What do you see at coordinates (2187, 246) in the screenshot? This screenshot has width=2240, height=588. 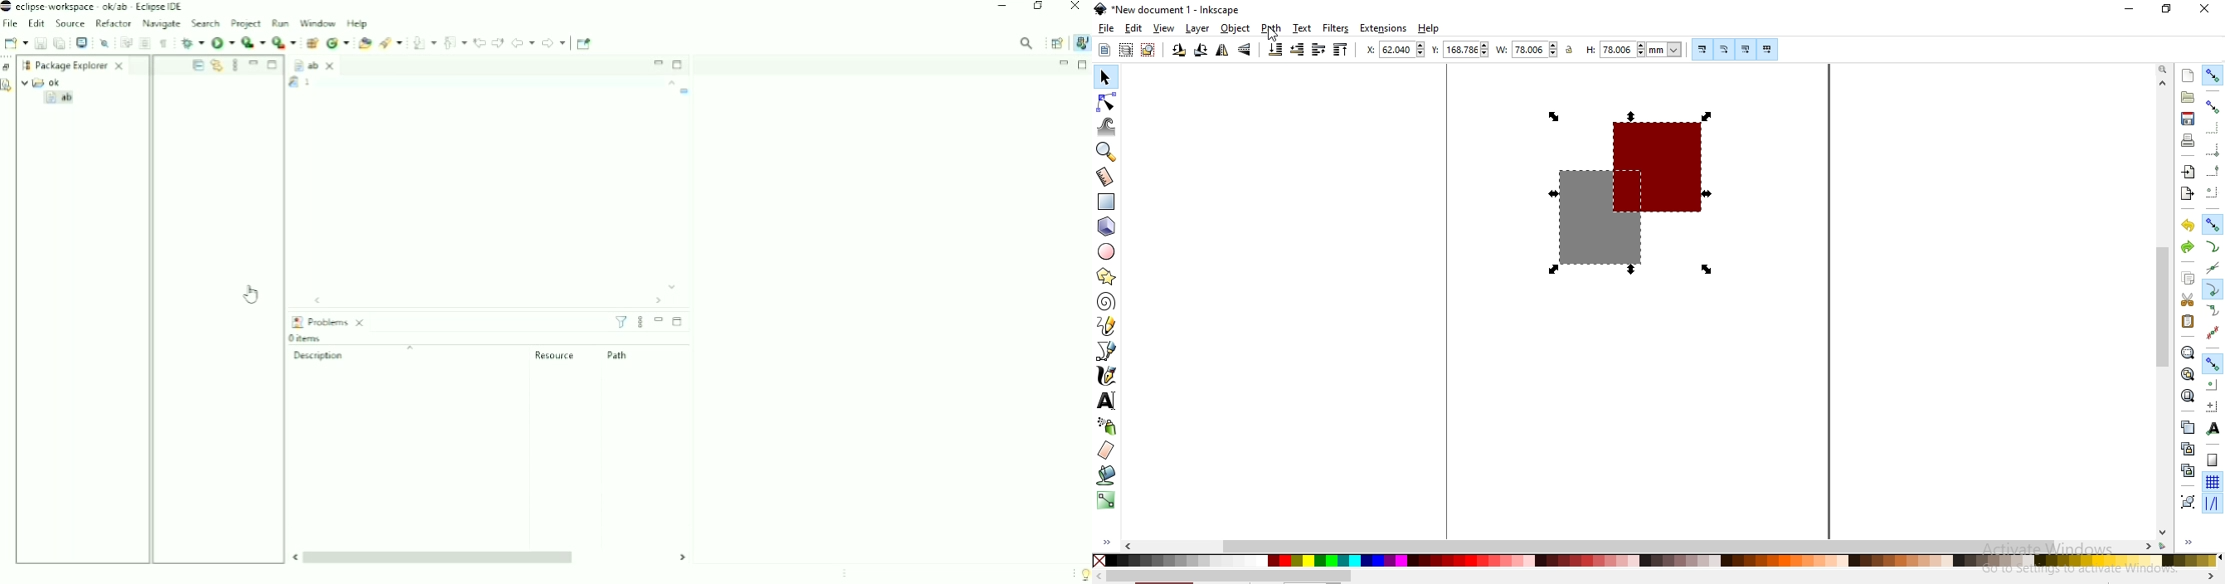 I see `redo` at bounding box center [2187, 246].